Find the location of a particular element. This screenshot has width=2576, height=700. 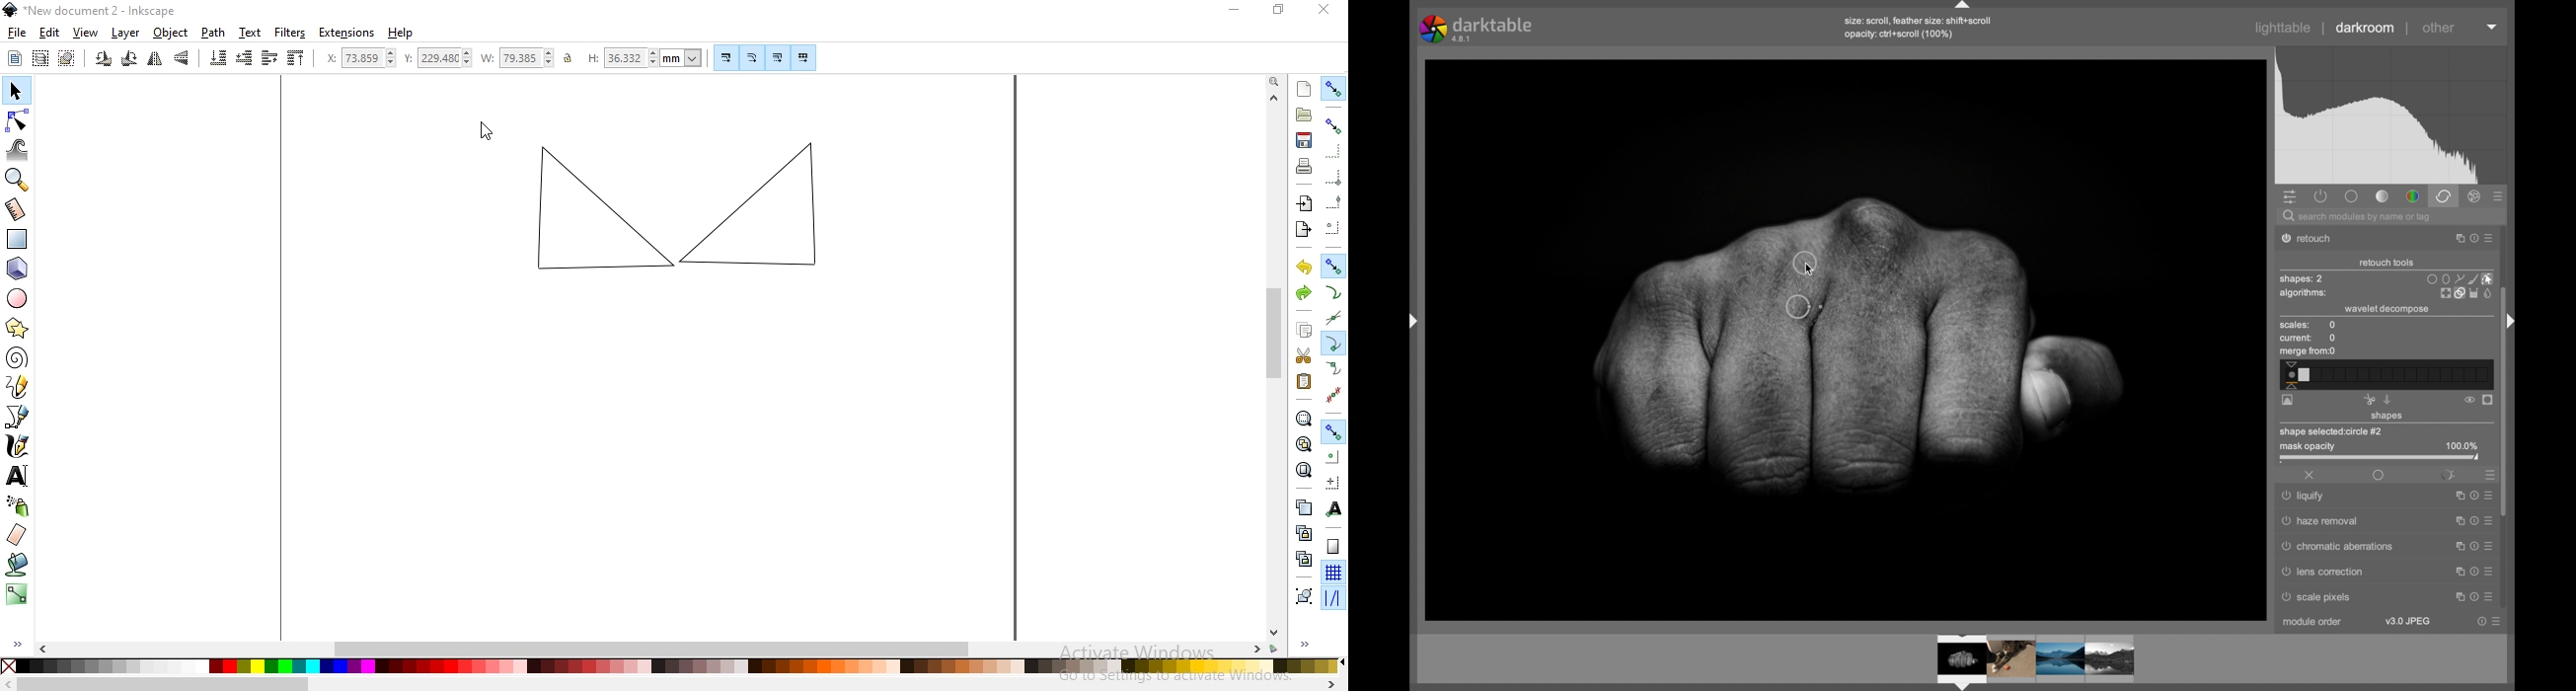

off is located at coordinates (2310, 475).